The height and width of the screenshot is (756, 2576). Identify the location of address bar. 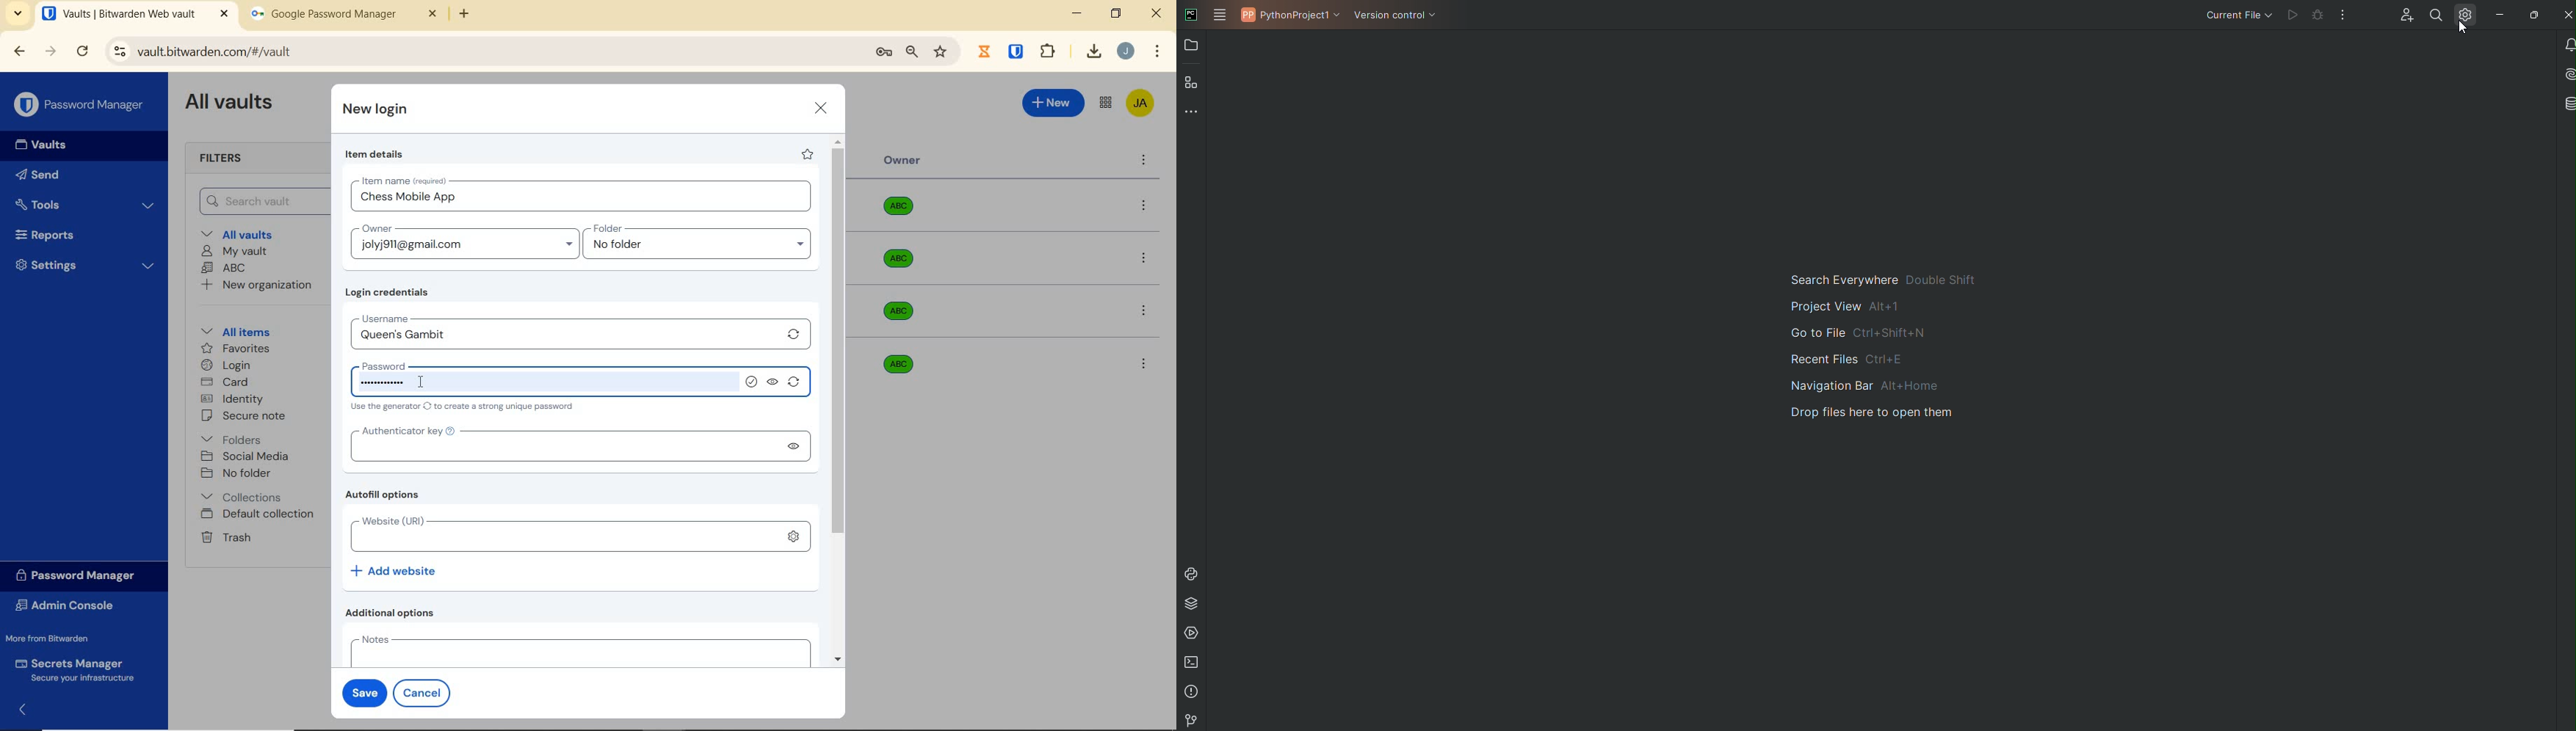
(483, 53).